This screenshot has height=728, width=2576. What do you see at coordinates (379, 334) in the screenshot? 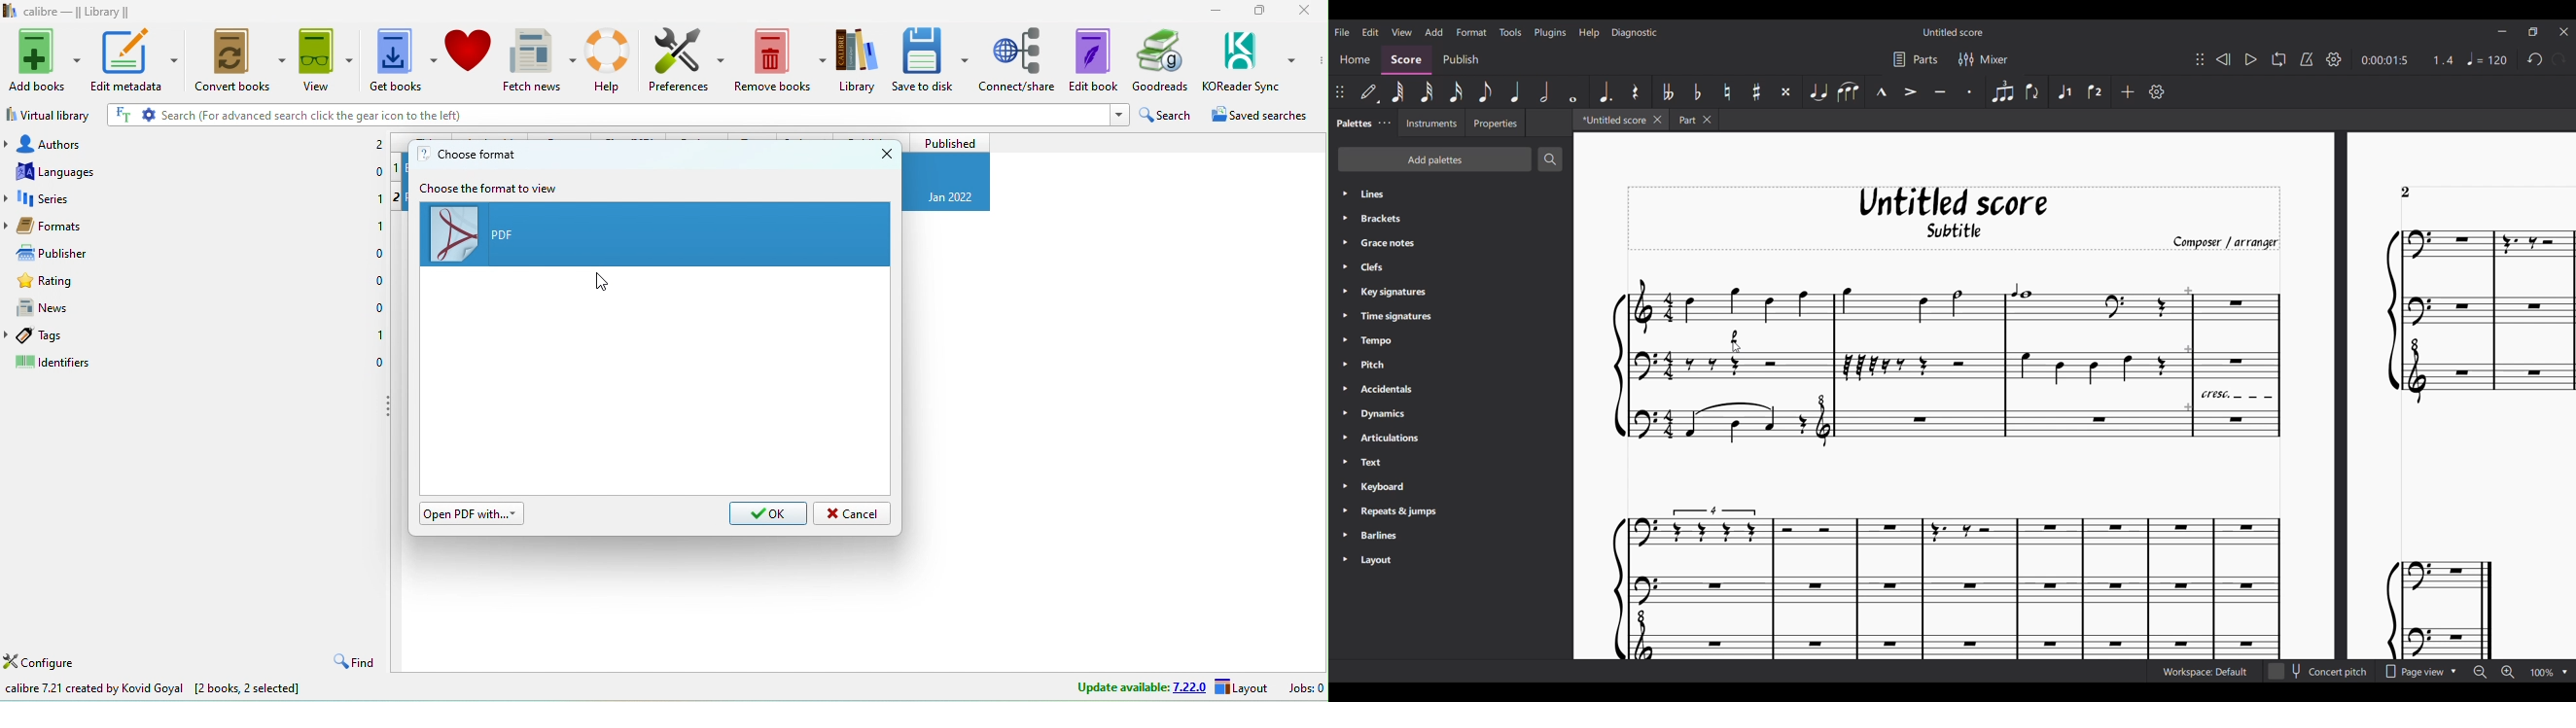
I see `1` at bounding box center [379, 334].